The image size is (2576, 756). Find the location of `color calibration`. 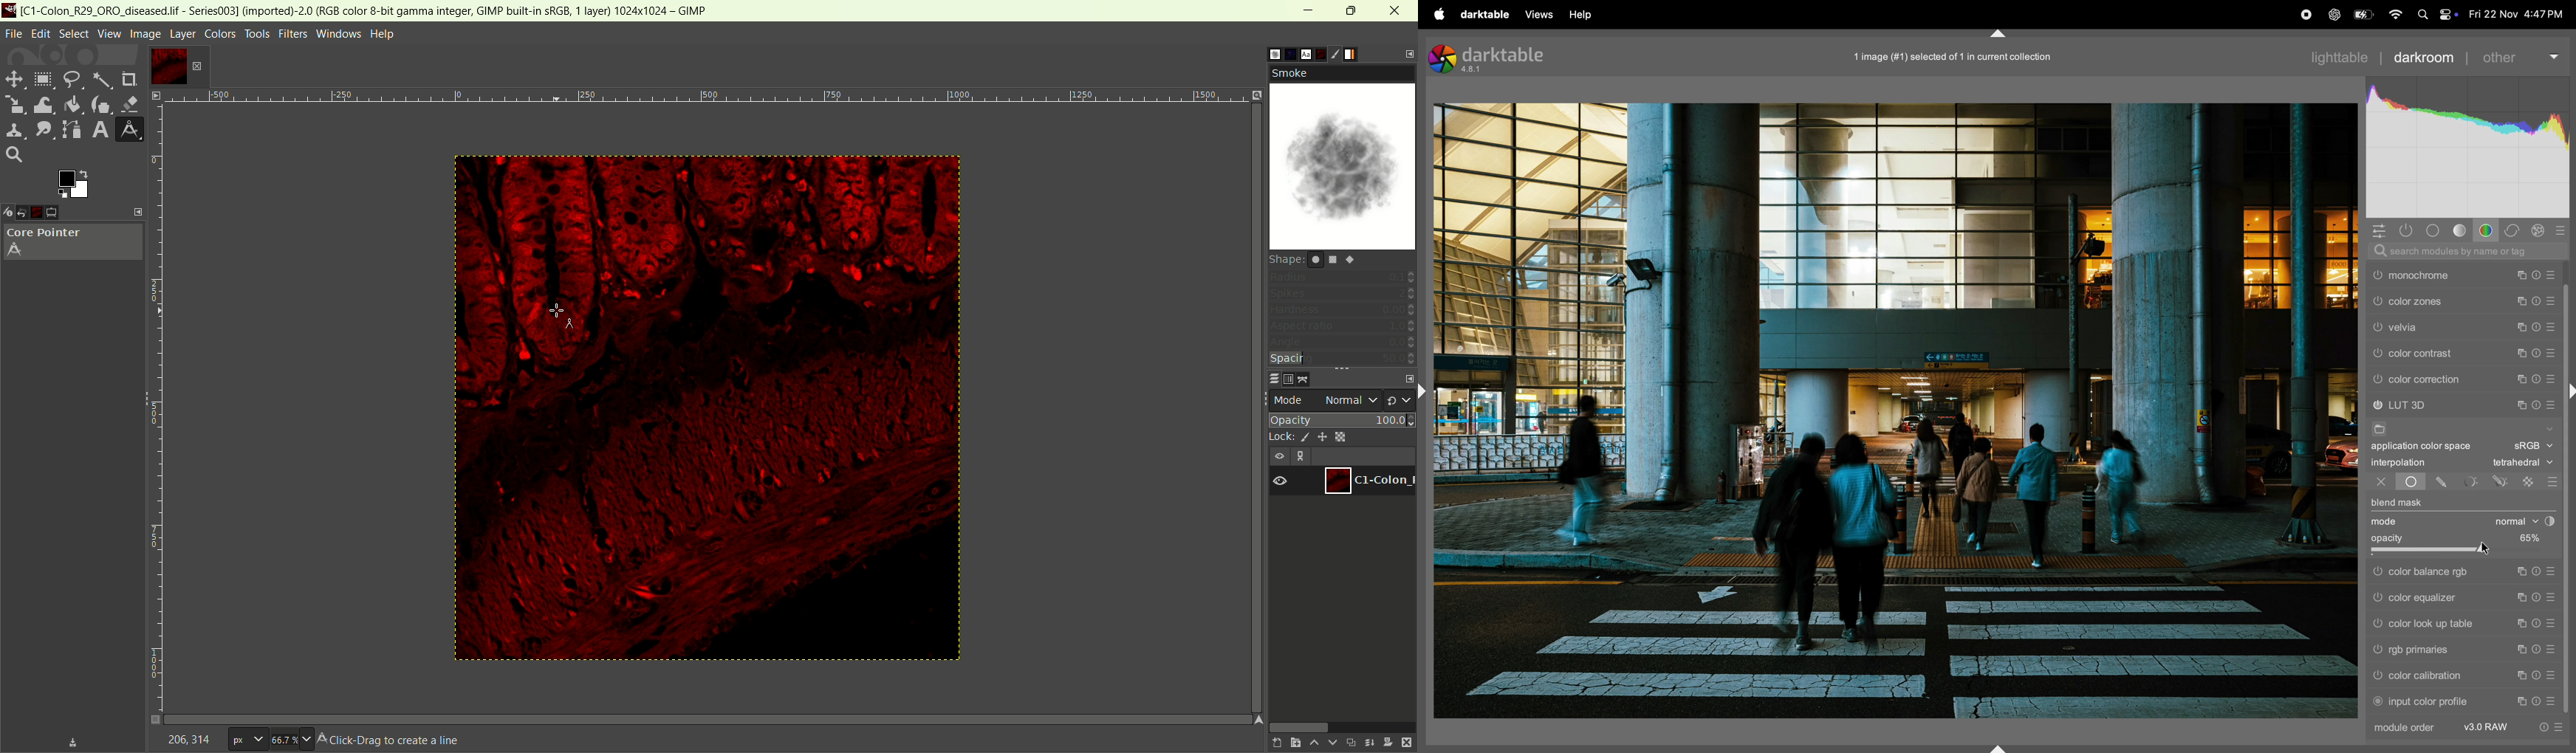

color calibration is located at coordinates (2436, 676).